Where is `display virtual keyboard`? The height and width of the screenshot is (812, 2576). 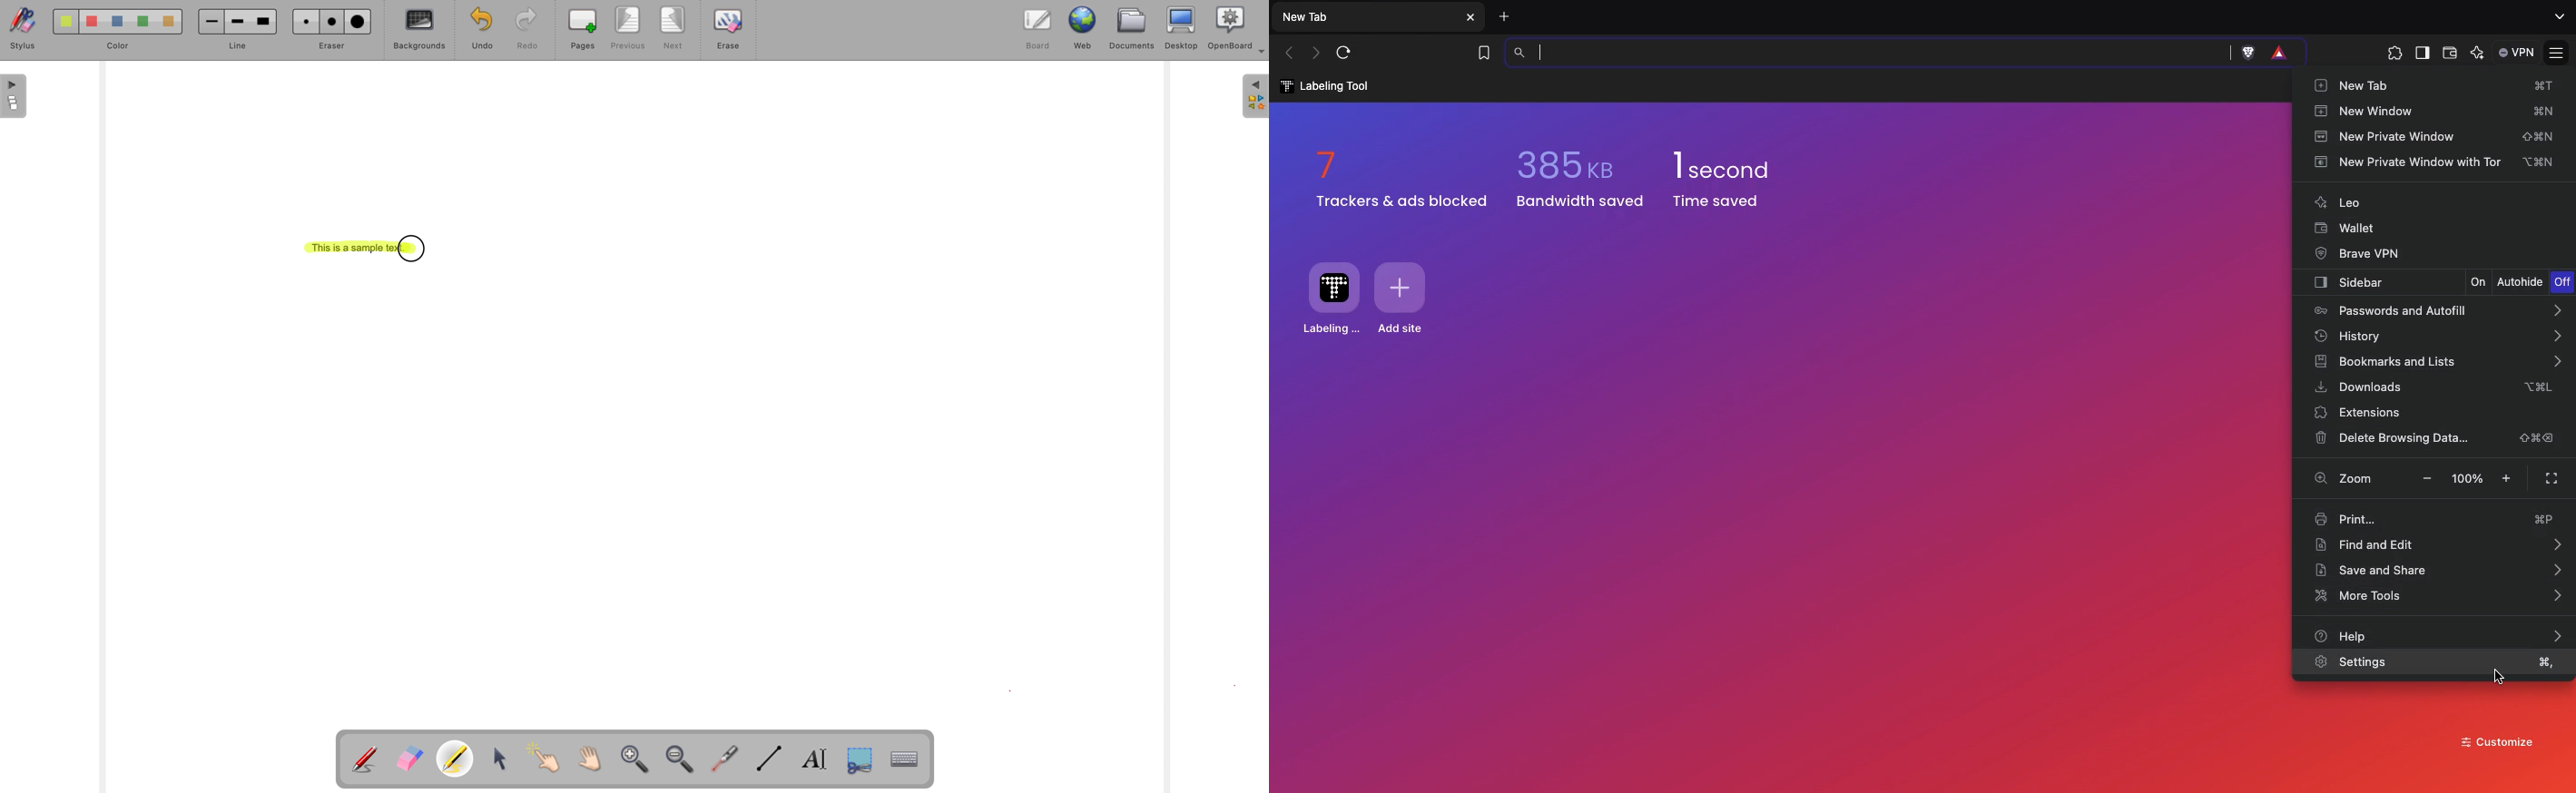 display virtual keyboard is located at coordinates (903, 757).